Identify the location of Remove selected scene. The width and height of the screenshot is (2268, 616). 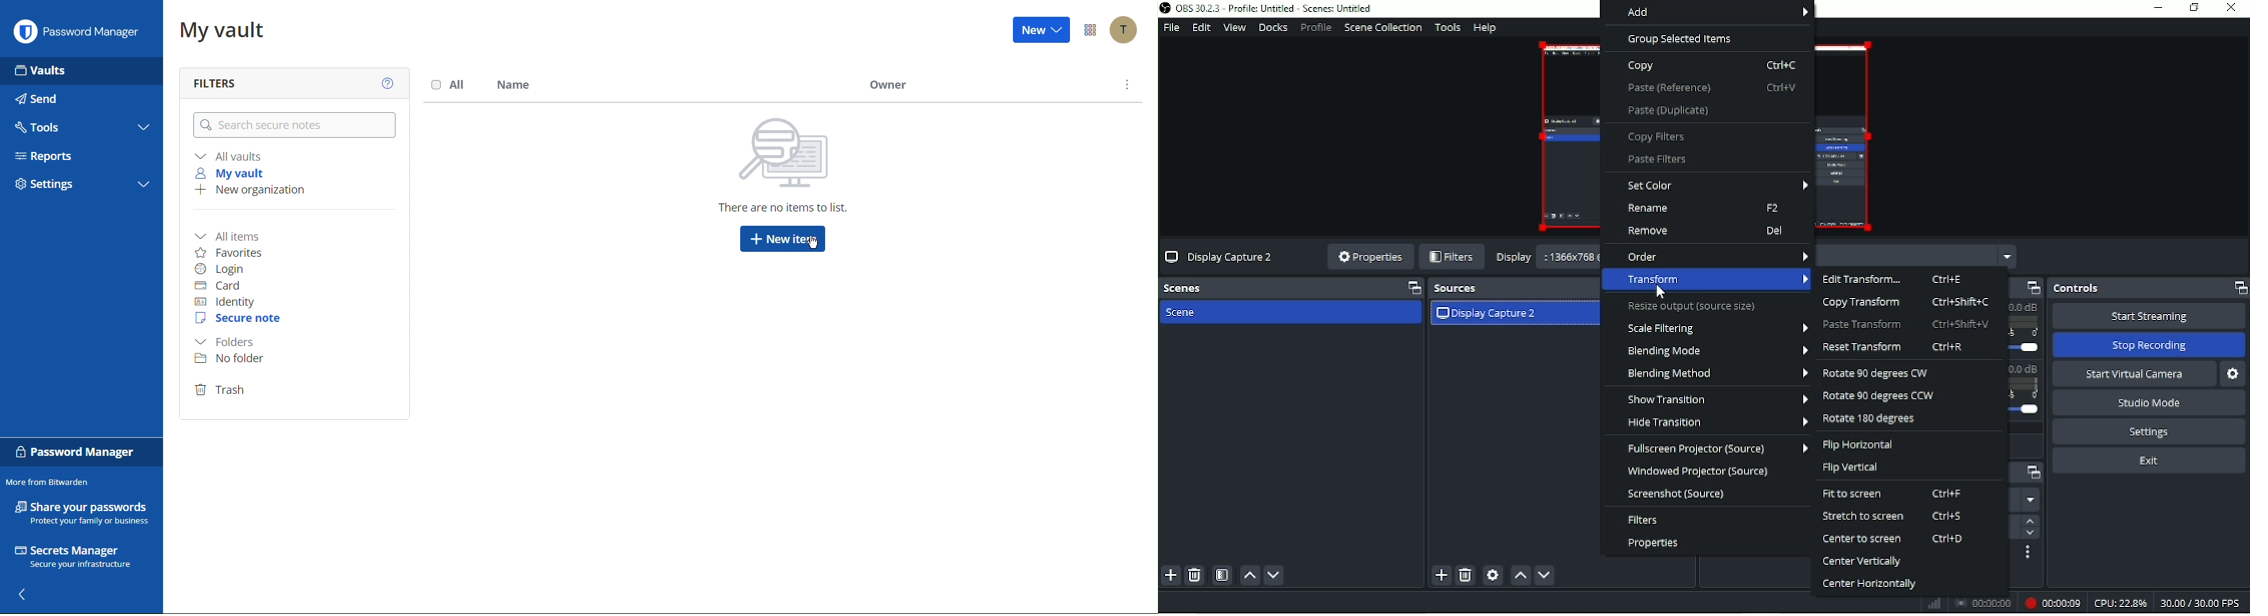
(1195, 575).